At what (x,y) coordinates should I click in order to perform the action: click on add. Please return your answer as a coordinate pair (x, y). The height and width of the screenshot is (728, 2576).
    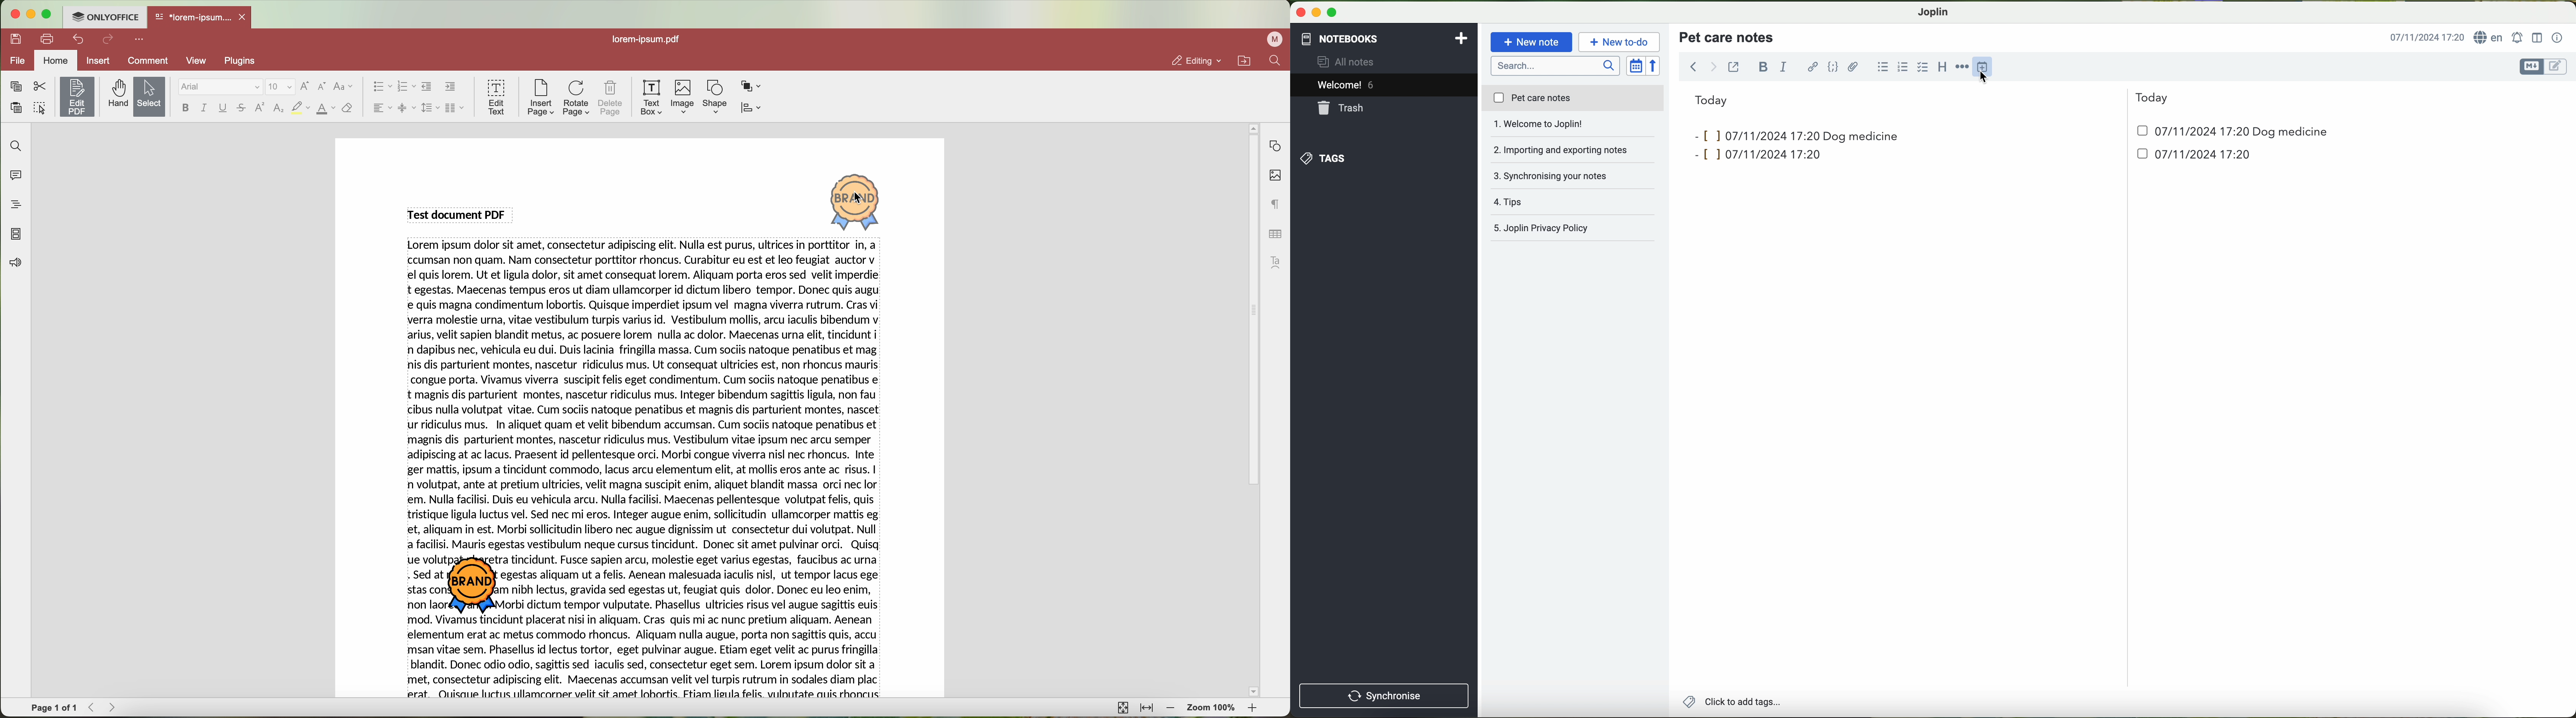
    Looking at the image, I should click on (1461, 37).